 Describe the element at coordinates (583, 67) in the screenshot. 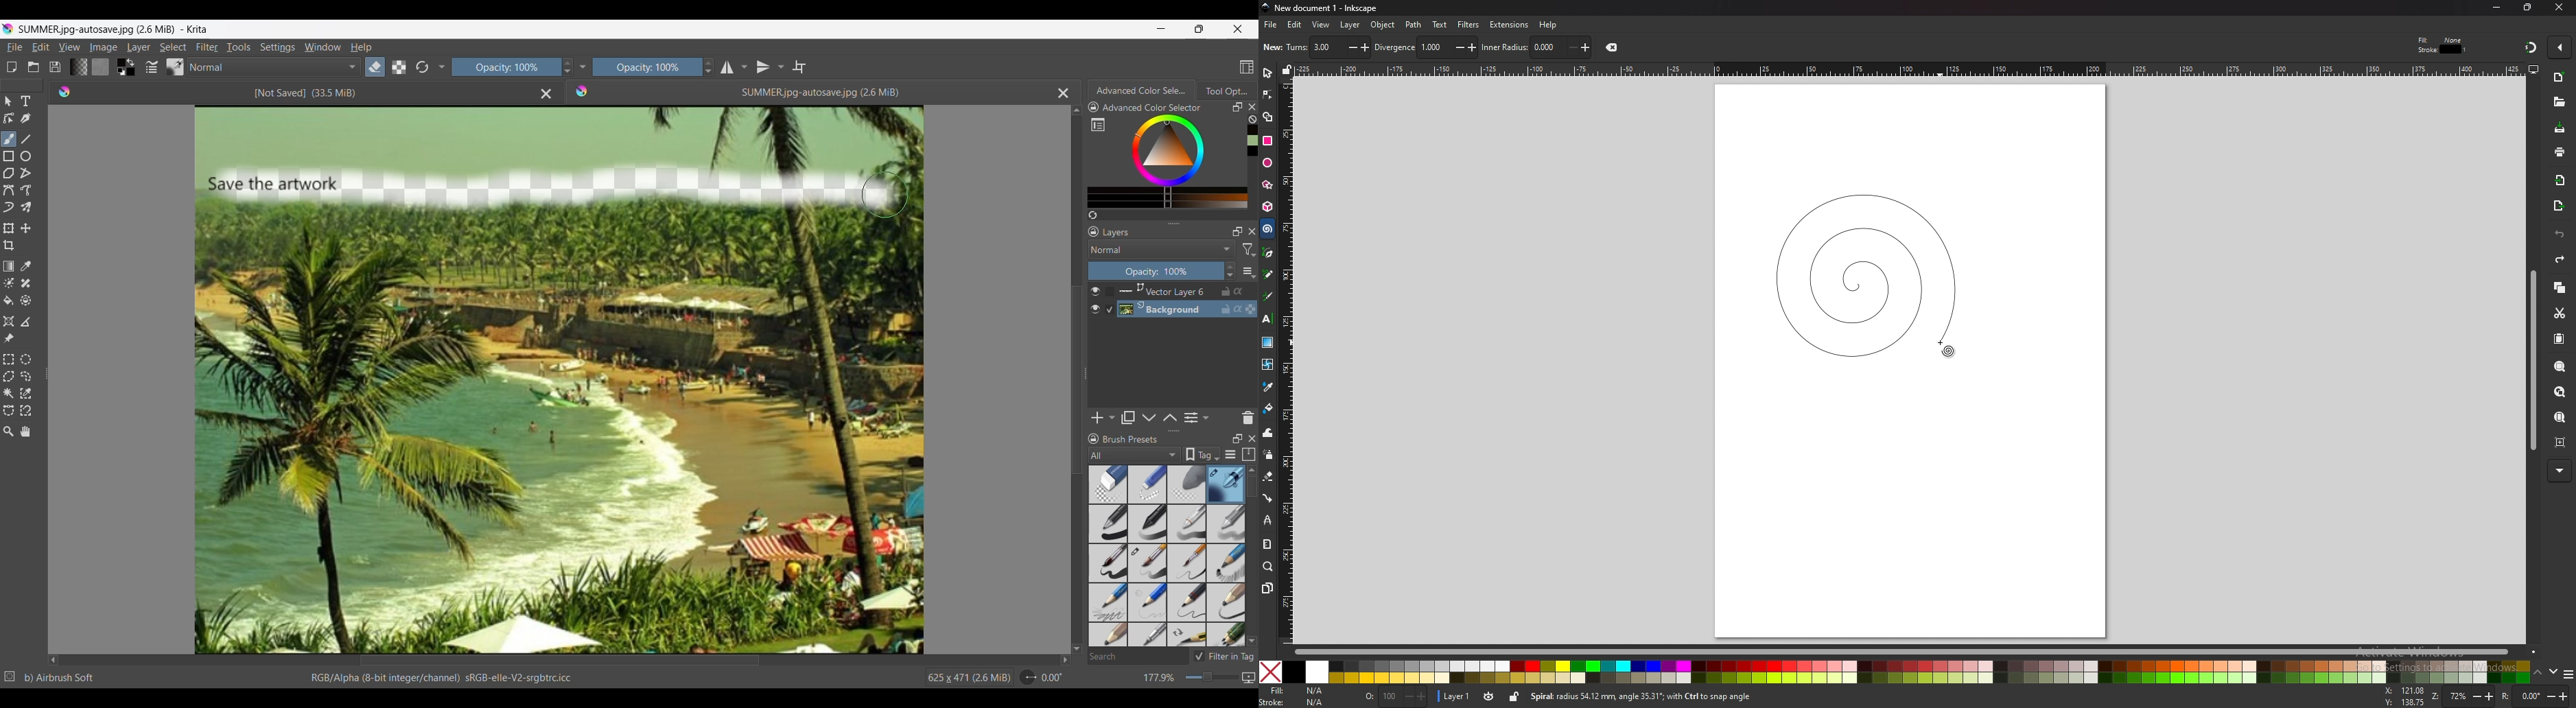

I see `Show/Hide tools` at that location.